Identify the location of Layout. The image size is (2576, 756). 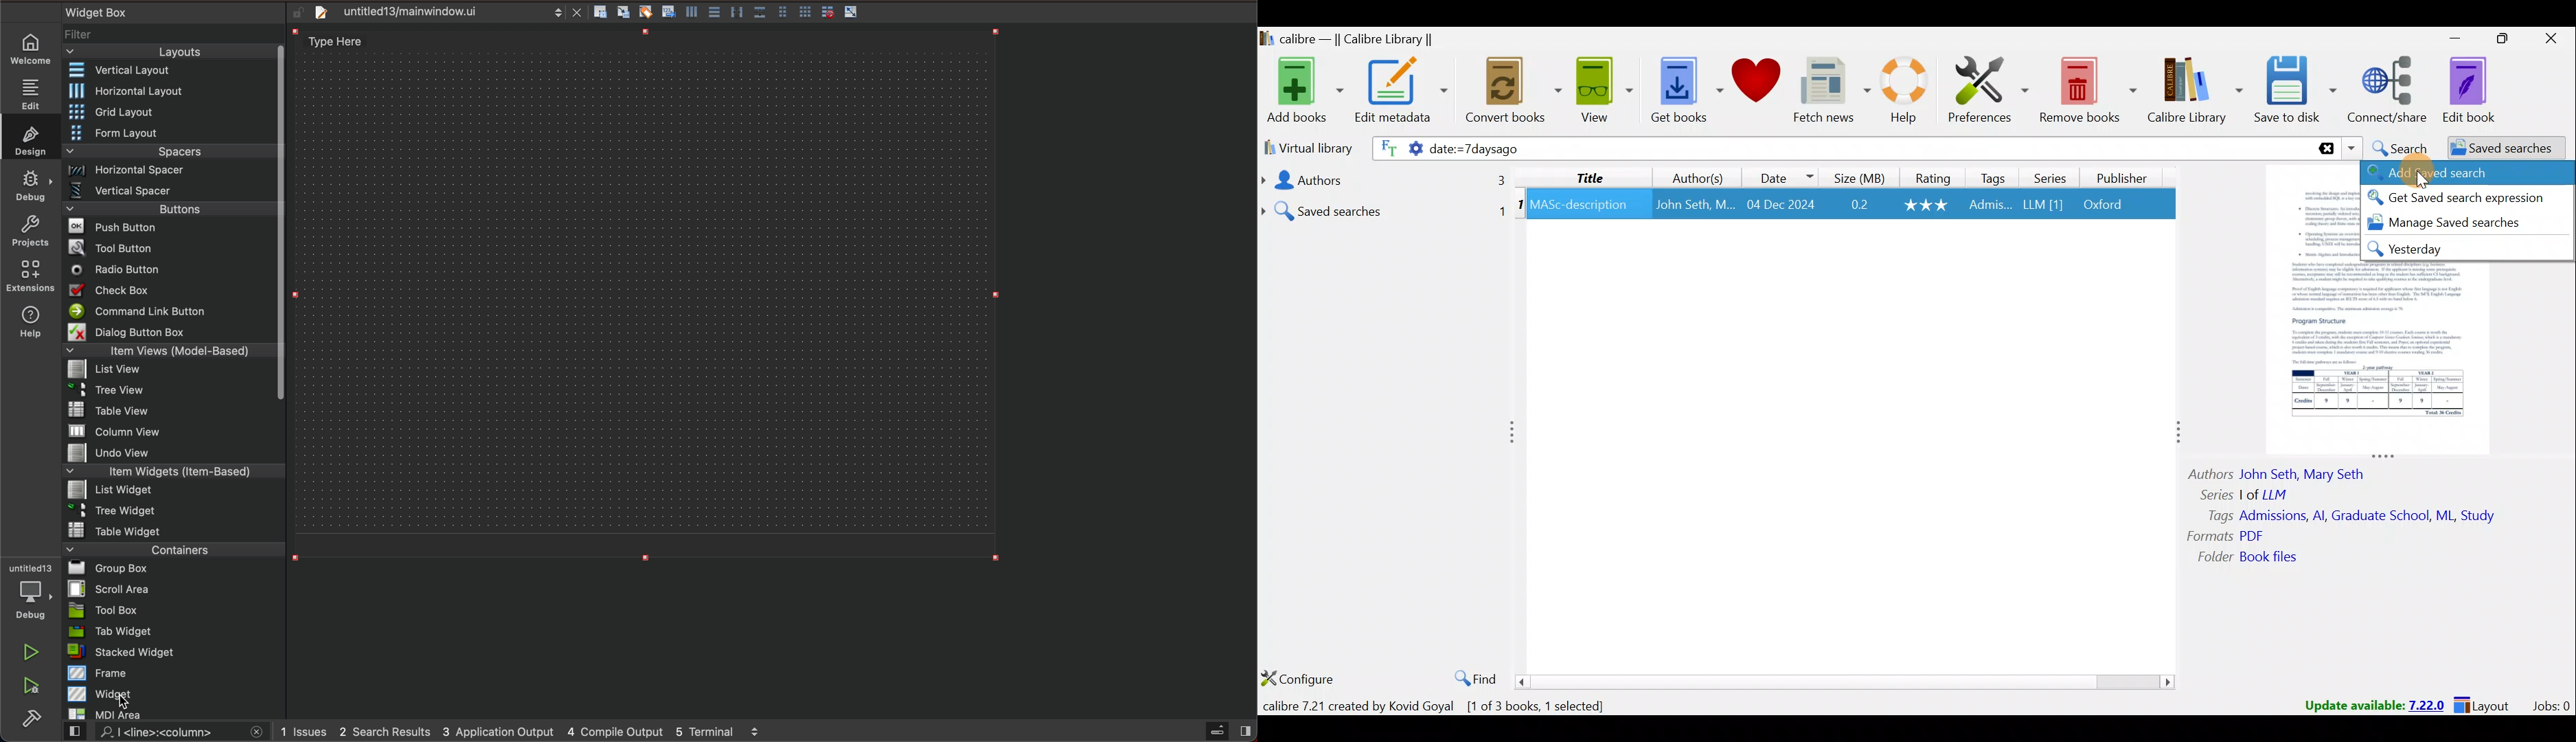
(2486, 704).